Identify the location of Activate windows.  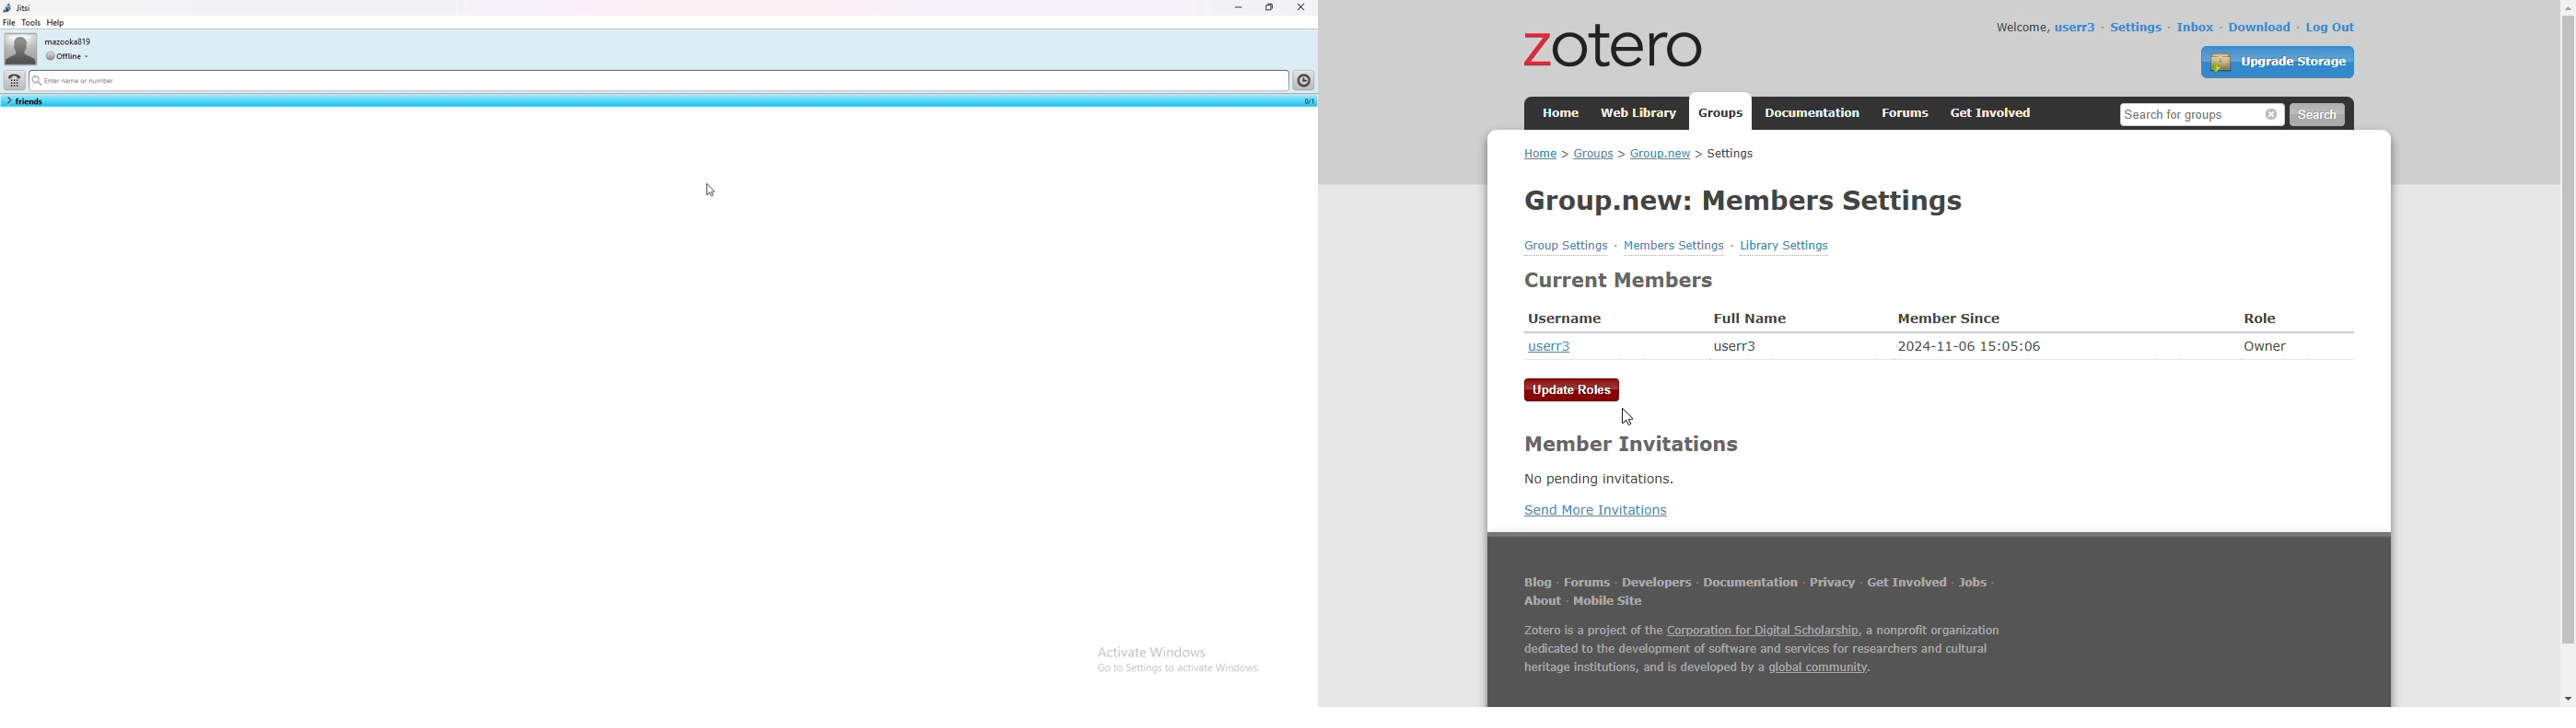
(1178, 649).